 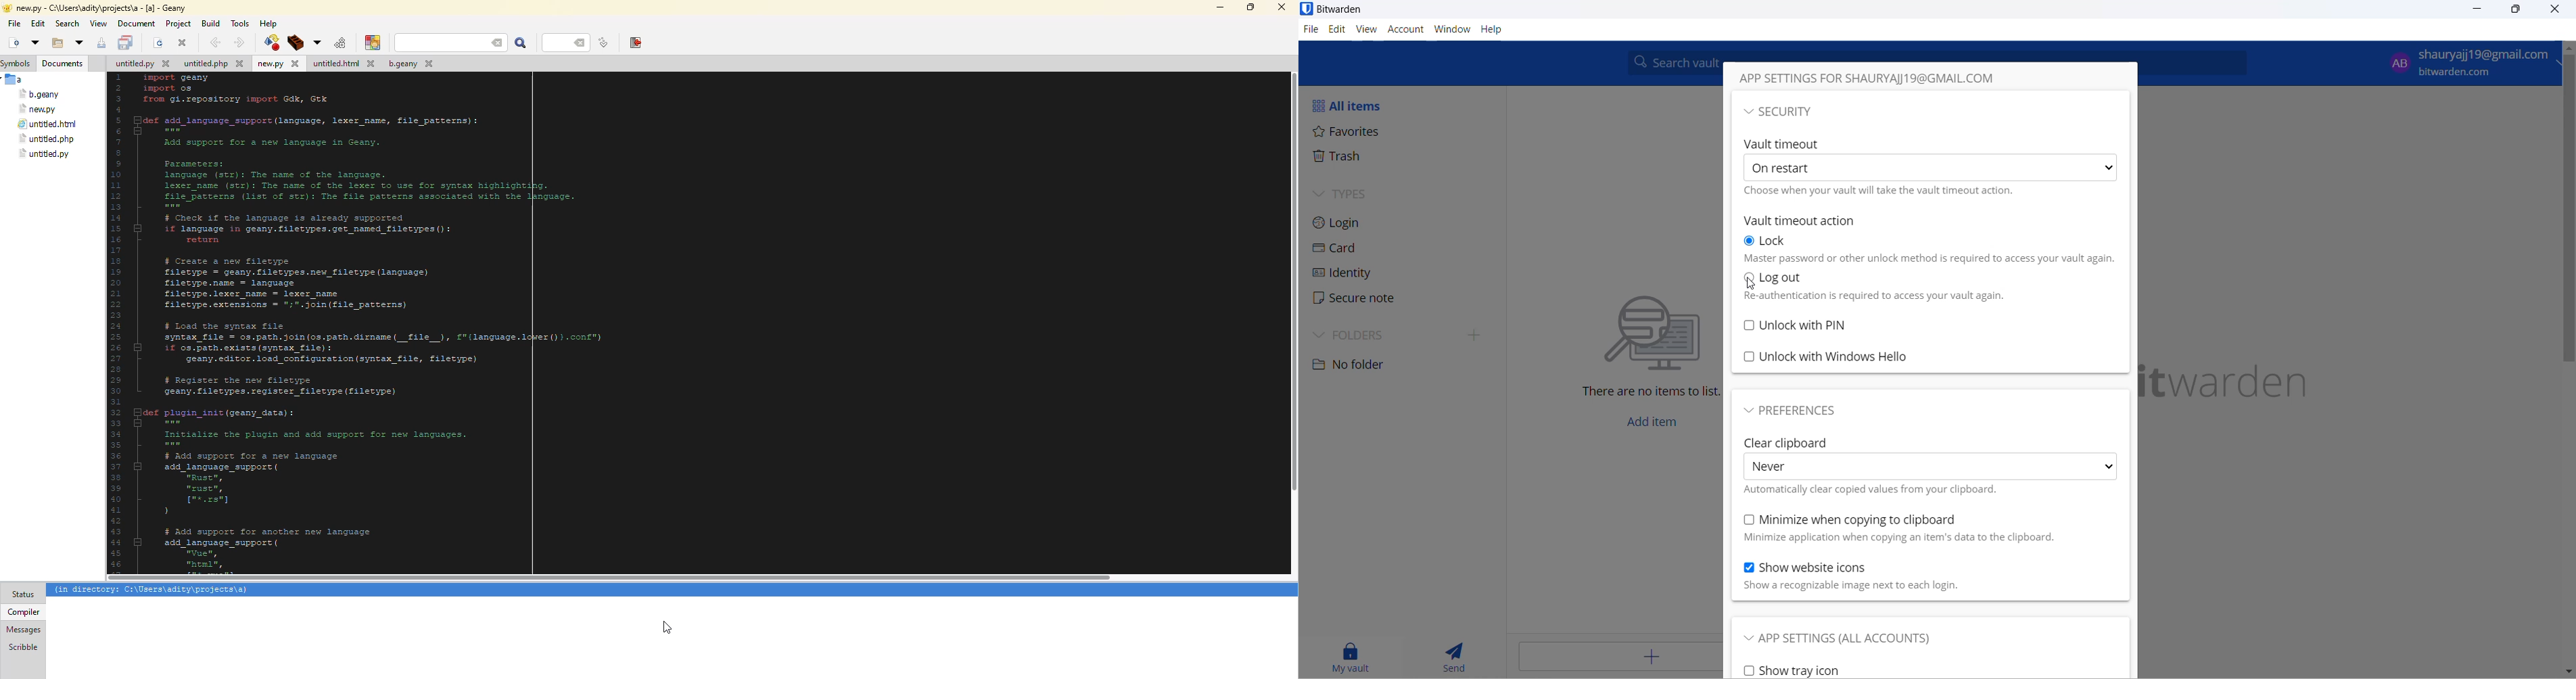 I want to click on send , so click(x=1455, y=656).